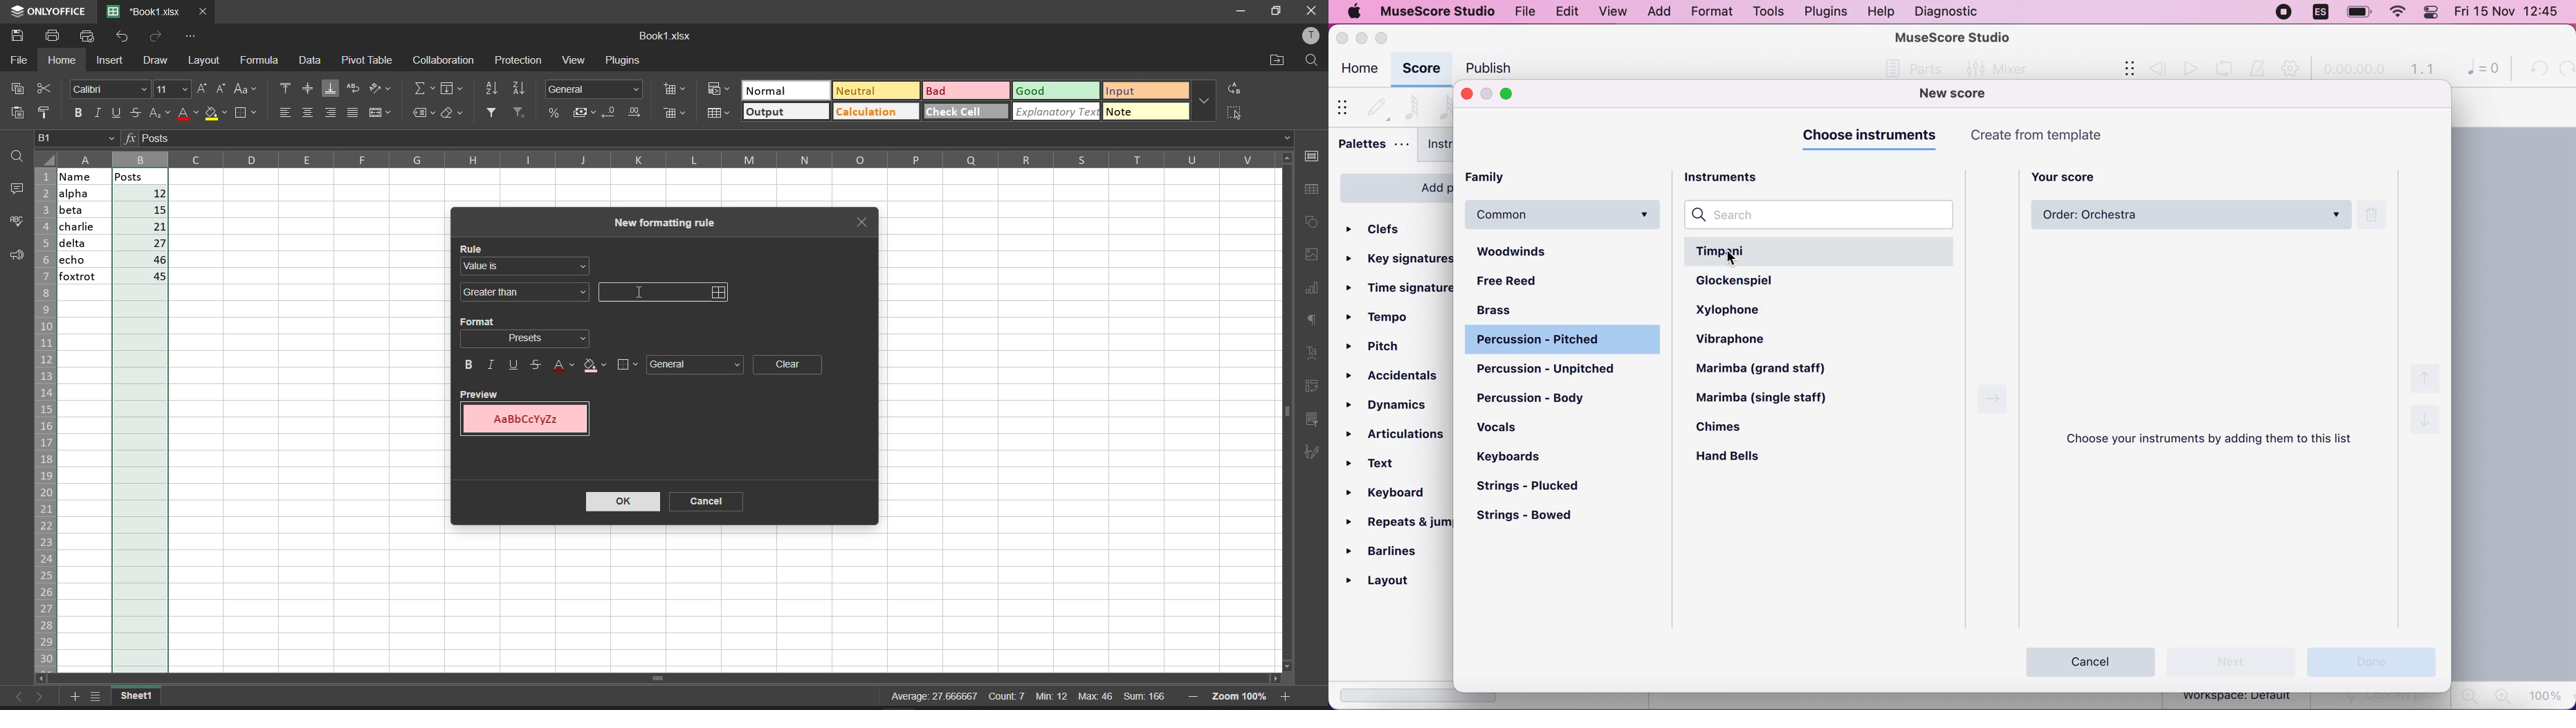 This screenshot has height=728, width=2576. Describe the element at coordinates (2190, 216) in the screenshot. I see `order: orchestra` at that location.